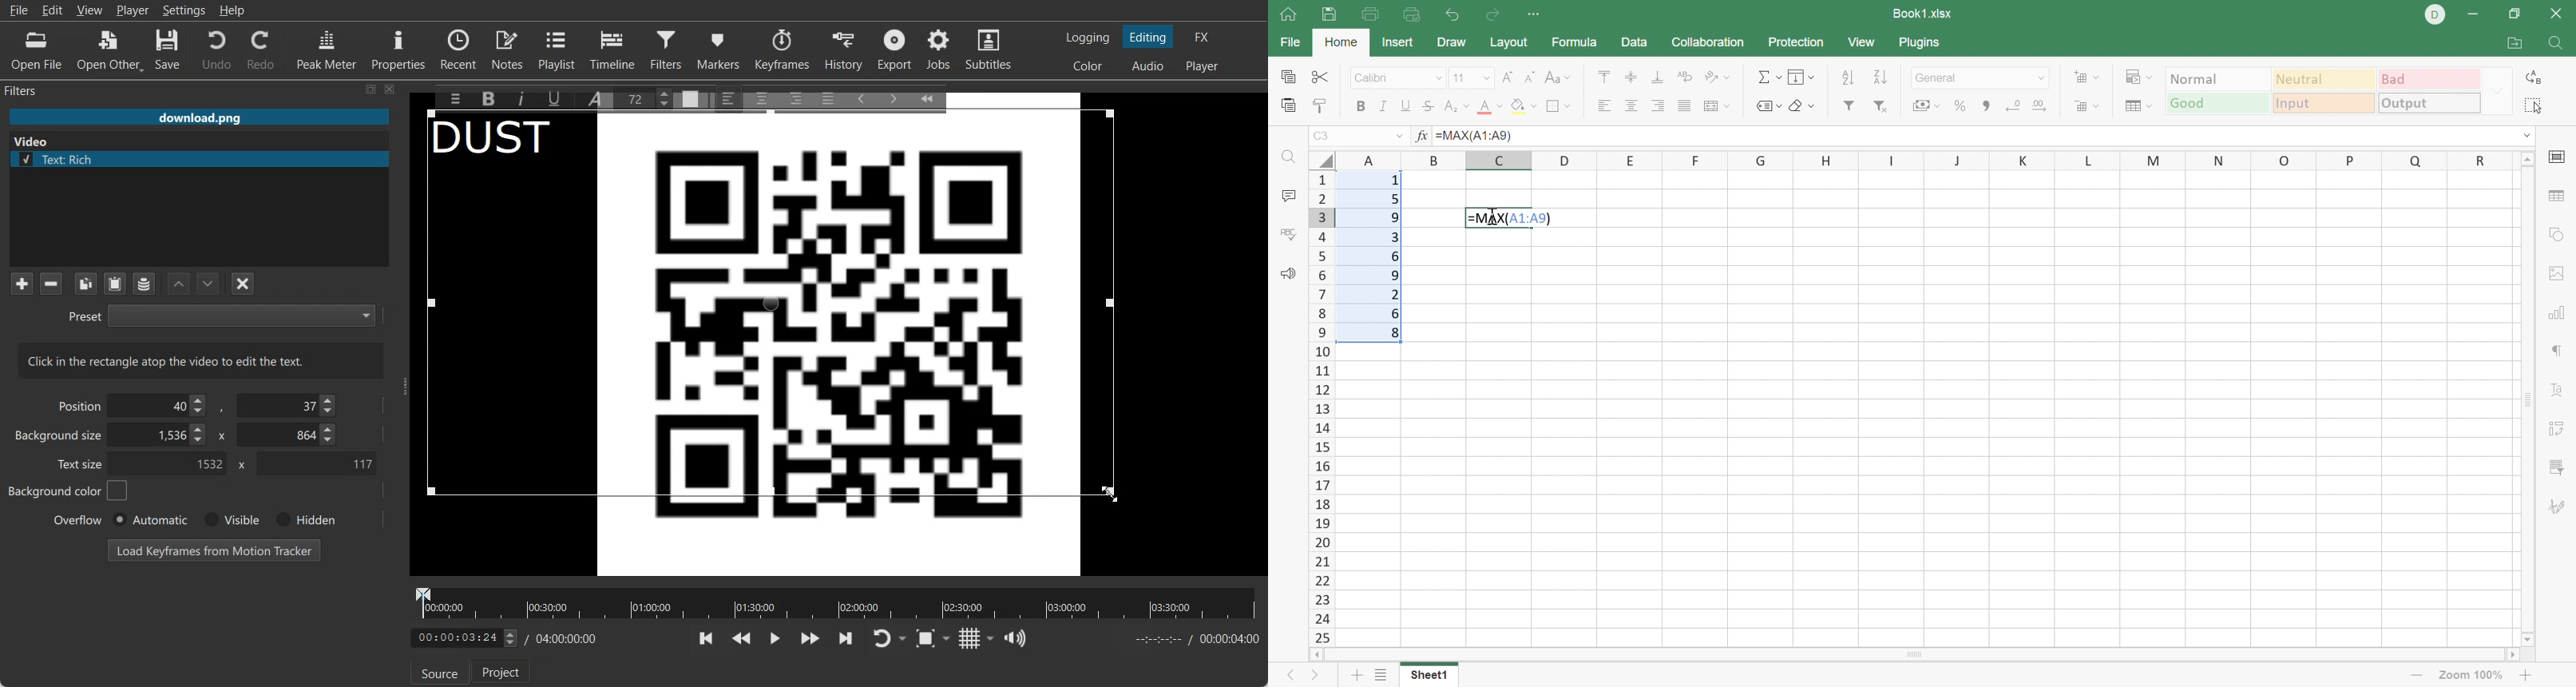  Describe the element at coordinates (1633, 40) in the screenshot. I see `Data` at that location.